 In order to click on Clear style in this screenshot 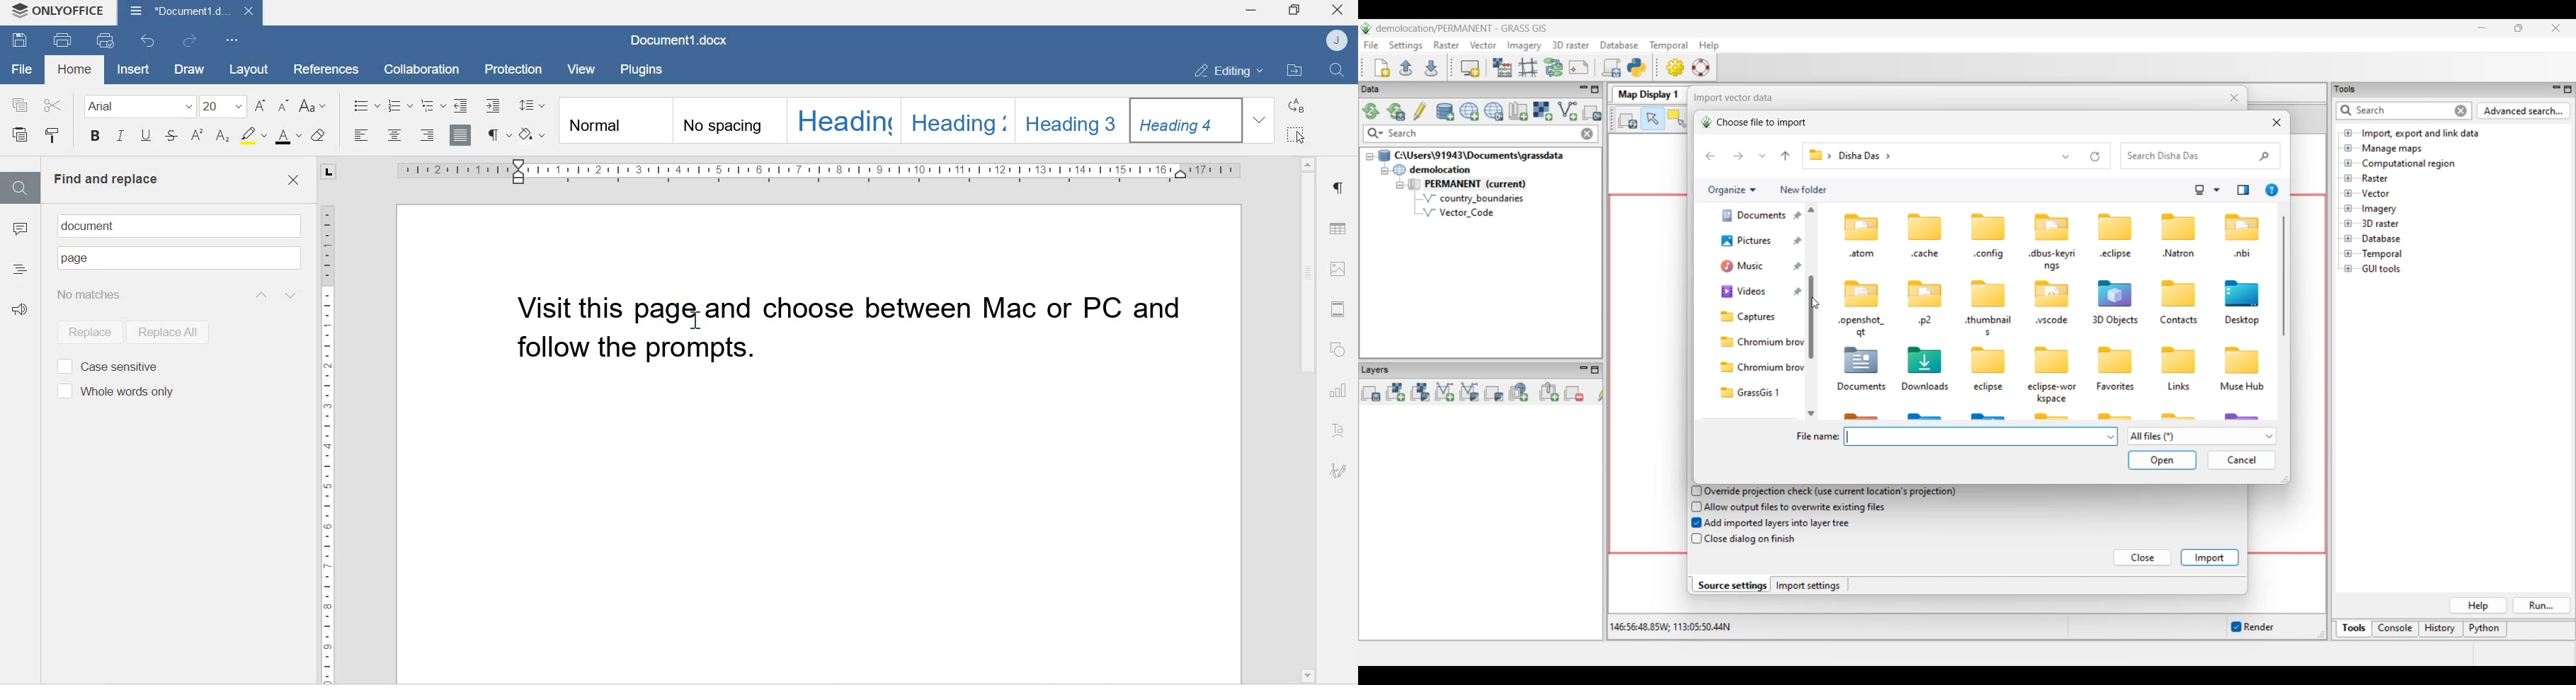, I will do `click(319, 135)`.